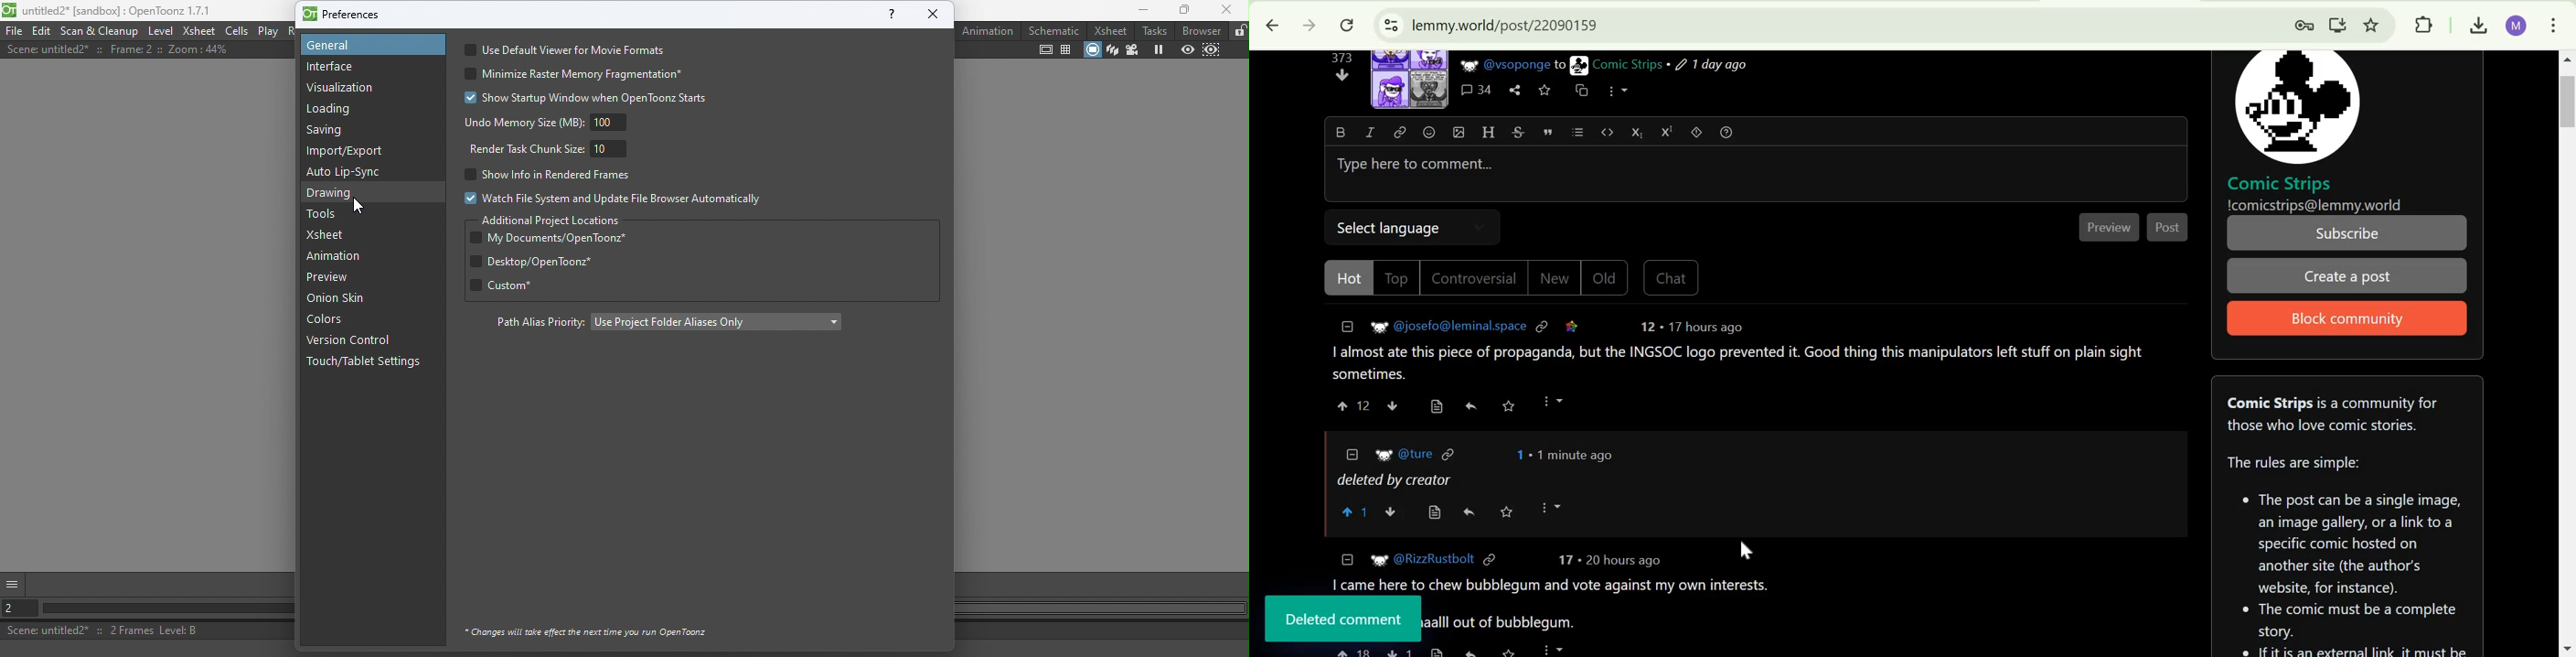  I want to click on Tasks, so click(1154, 29).